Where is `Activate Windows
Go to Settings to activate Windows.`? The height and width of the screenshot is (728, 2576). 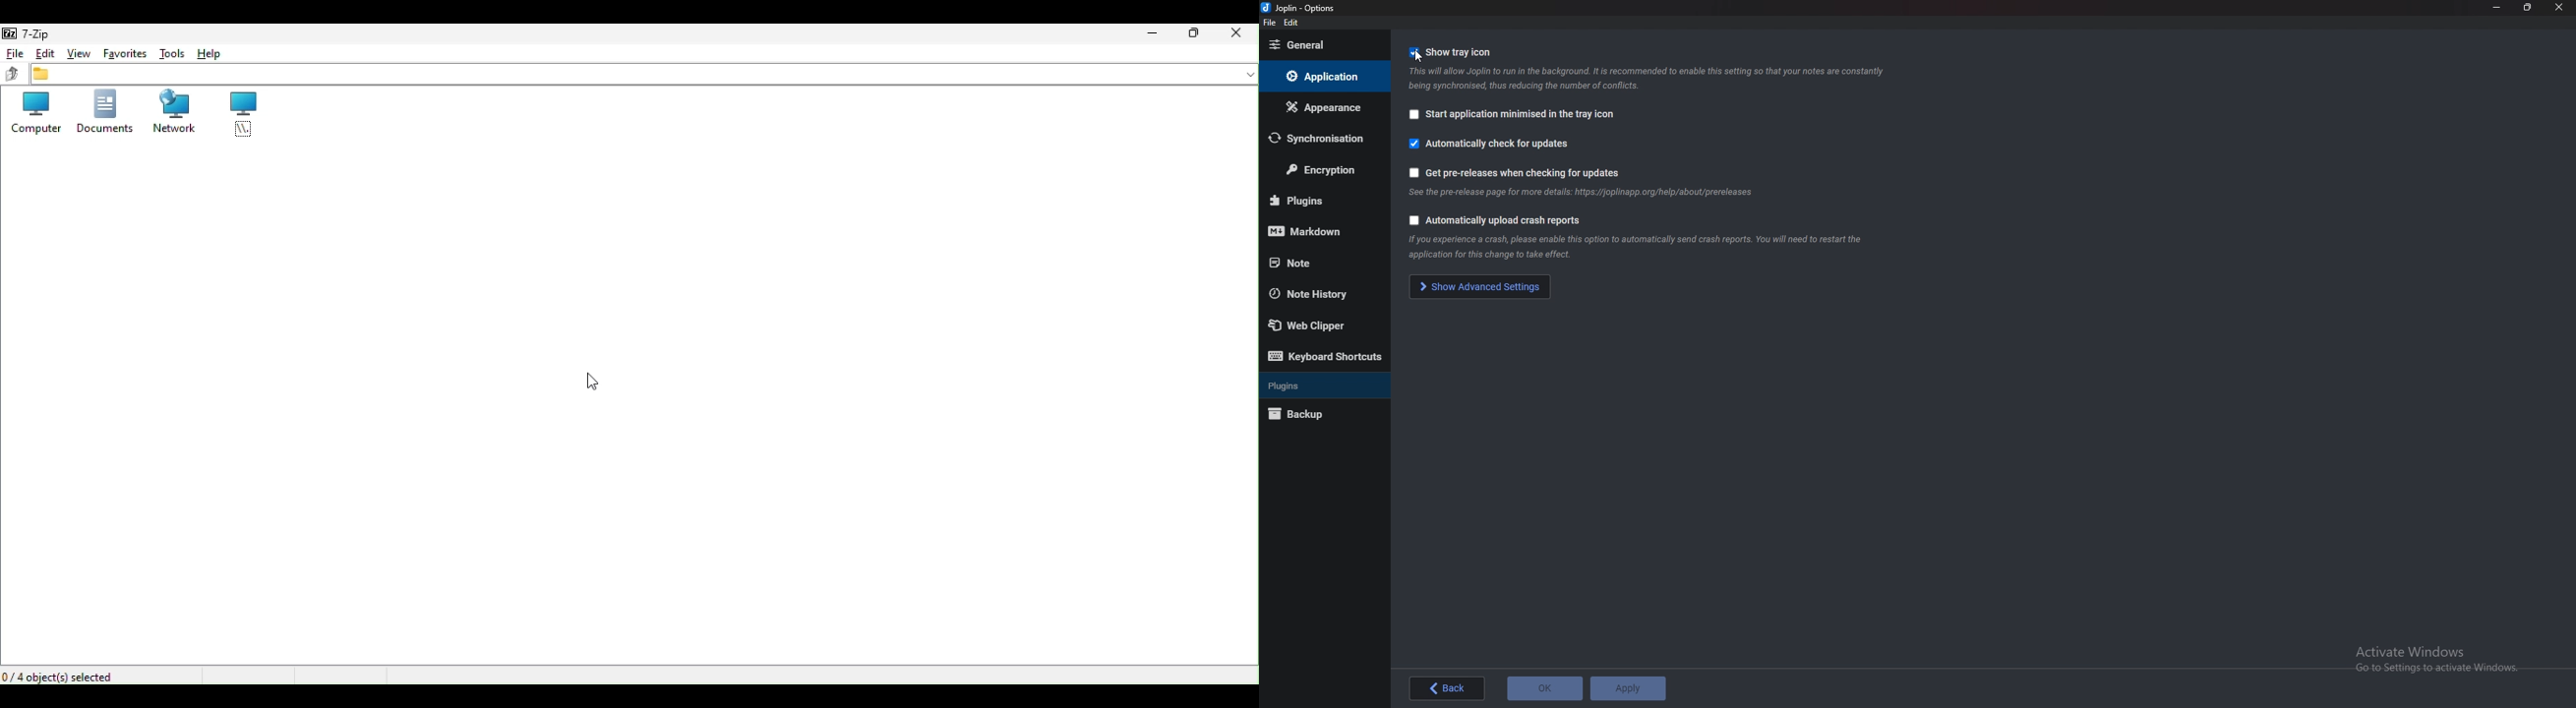 Activate Windows
Go to Settings to activate Windows. is located at coordinates (2440, 659).